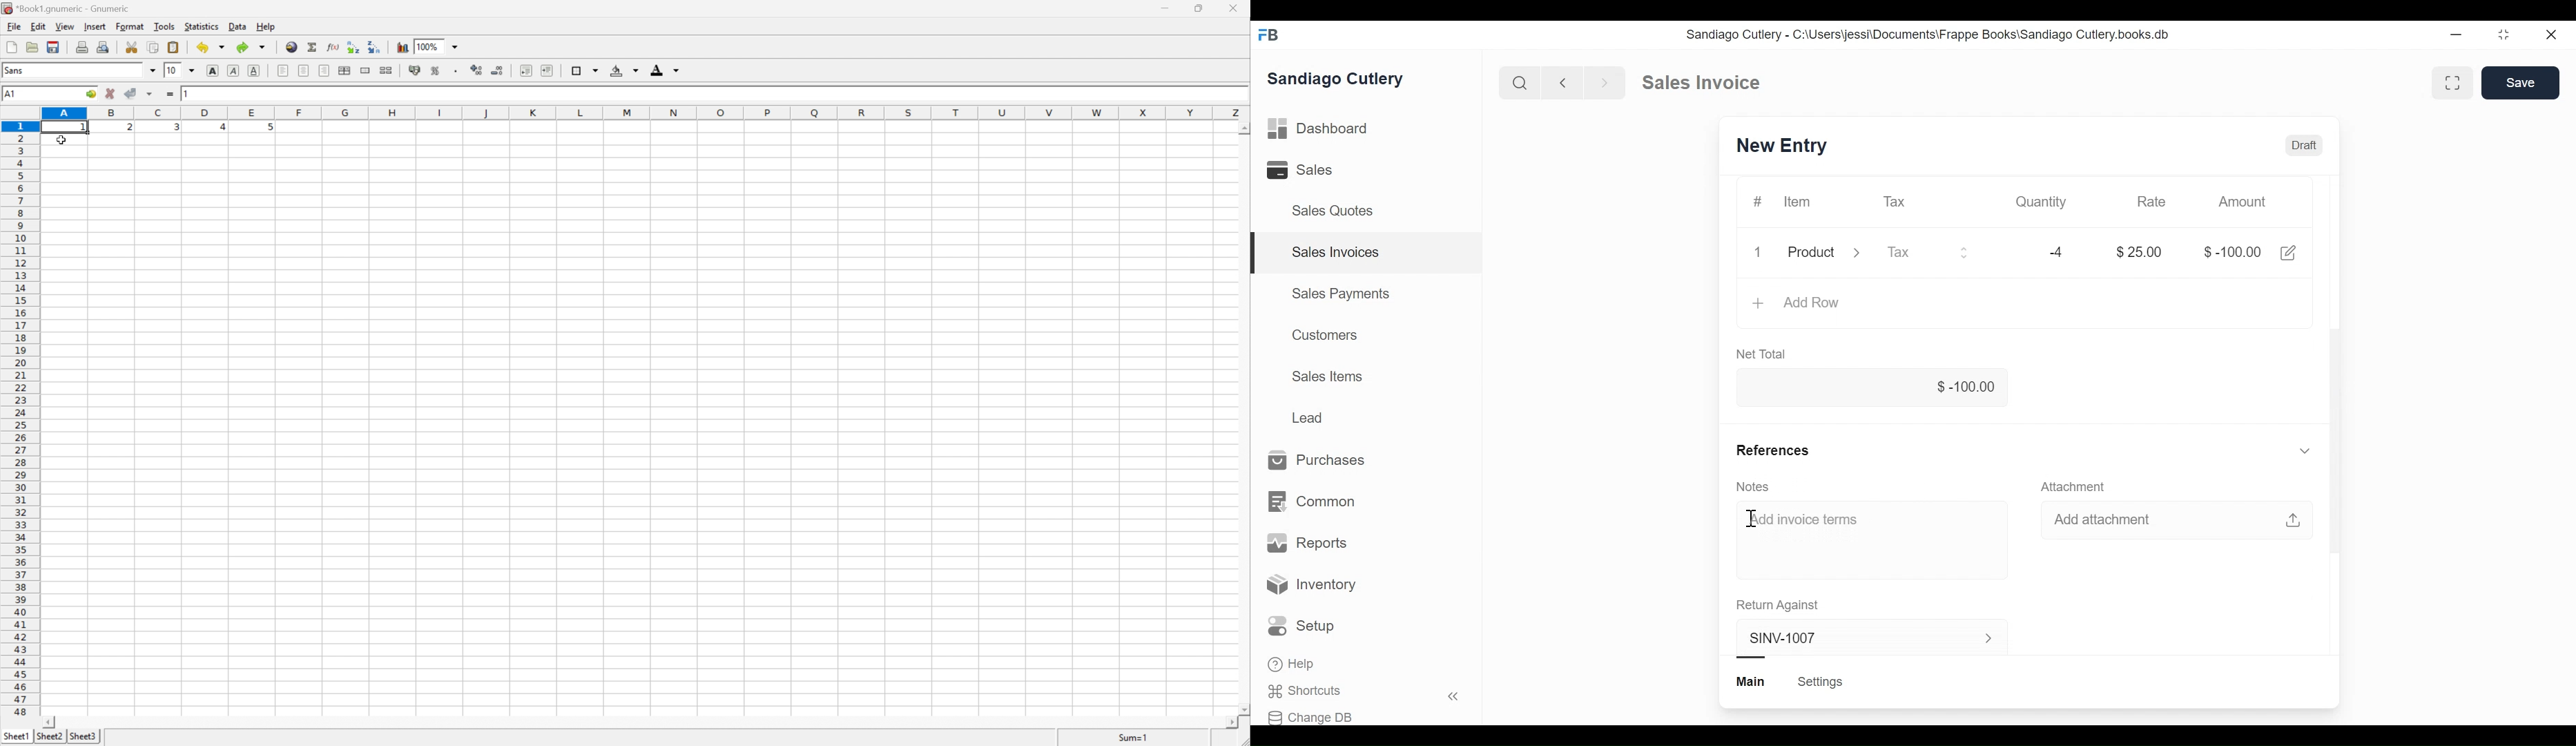  What do you see at coordinates (1520, 82) in the screenshot?
I see `Search` at bounding box center [1520, 82].